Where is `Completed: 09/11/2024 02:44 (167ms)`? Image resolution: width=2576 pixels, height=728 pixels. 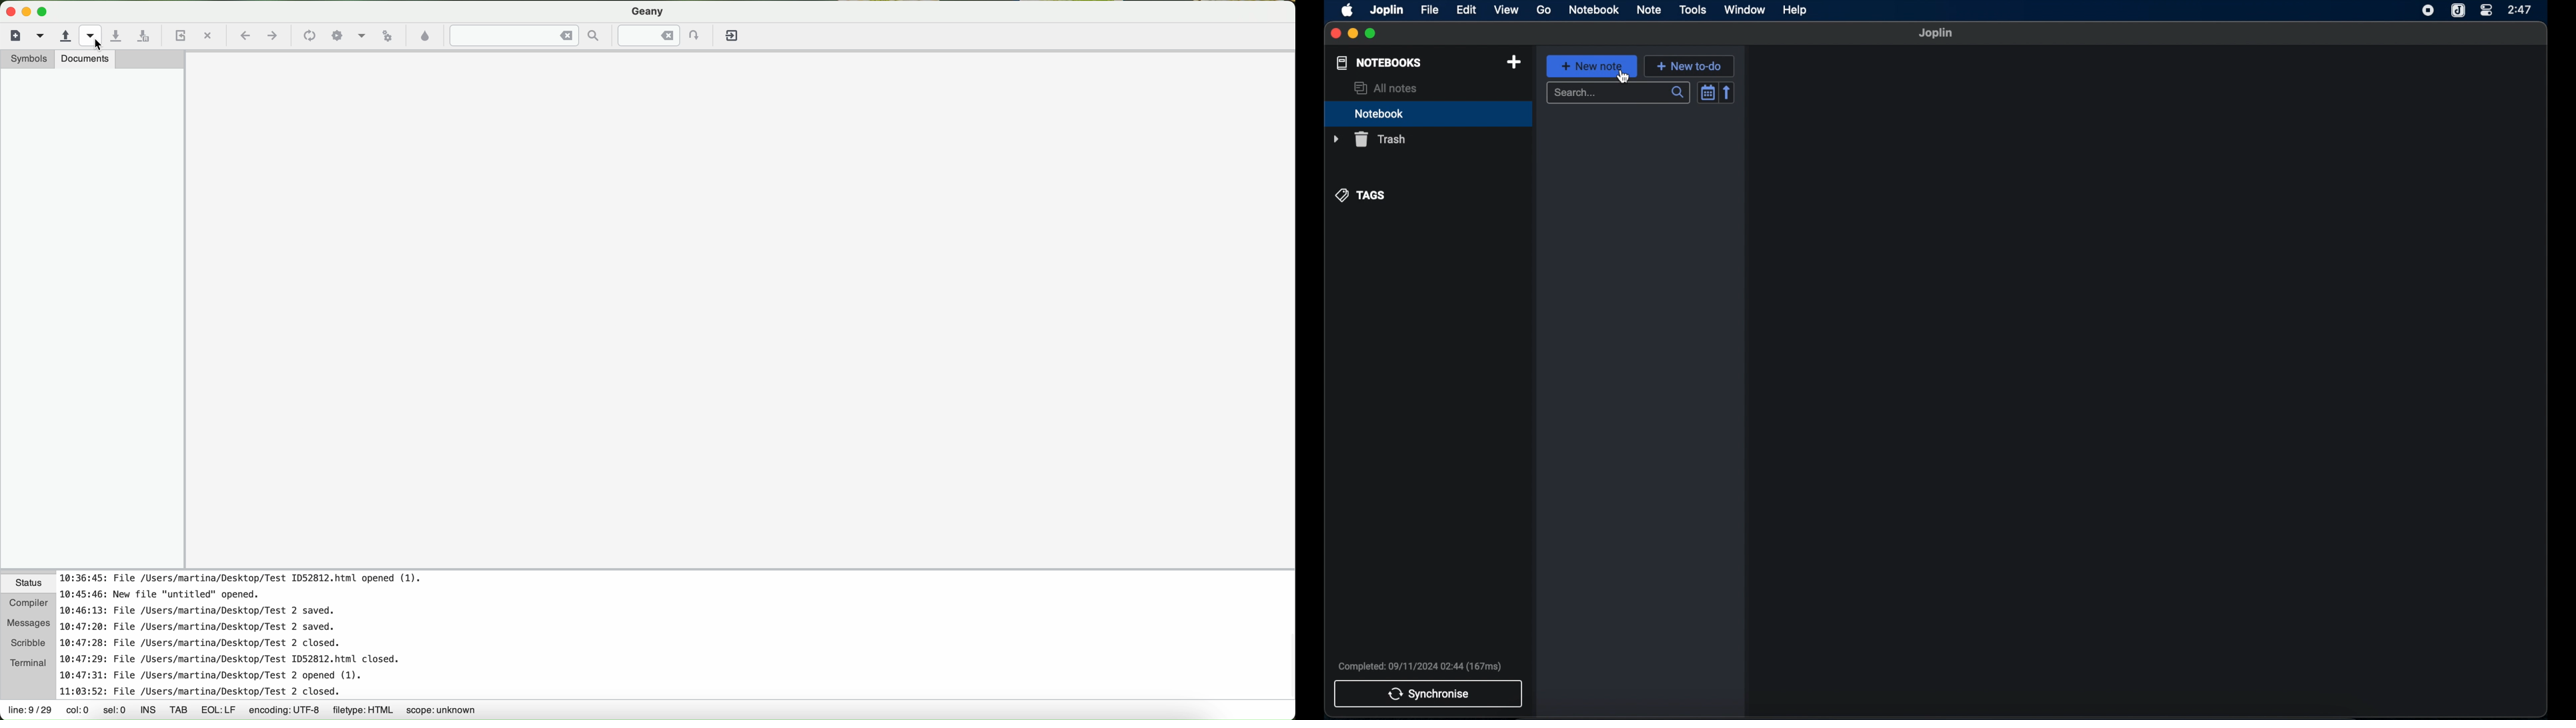 Completed: 09/11/2024 02:44 (167ms) is located at coordinates (1423, 667).